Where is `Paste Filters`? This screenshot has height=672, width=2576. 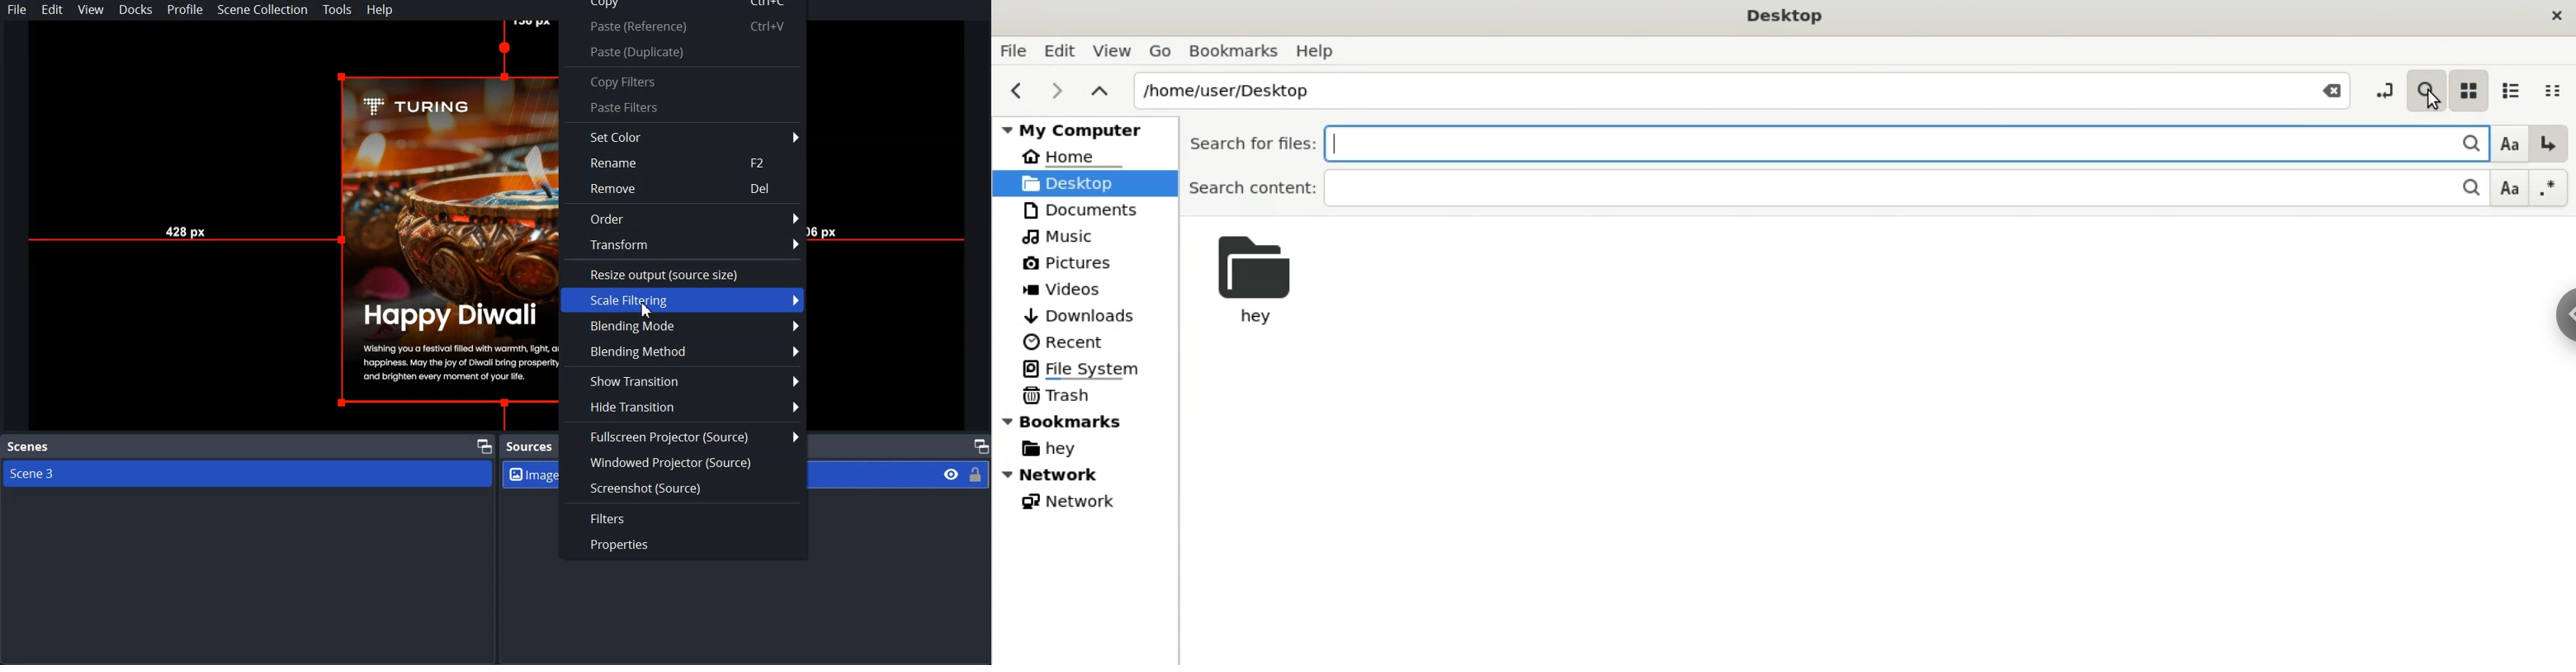 Paste Filters is located at coordinates (682, 108).